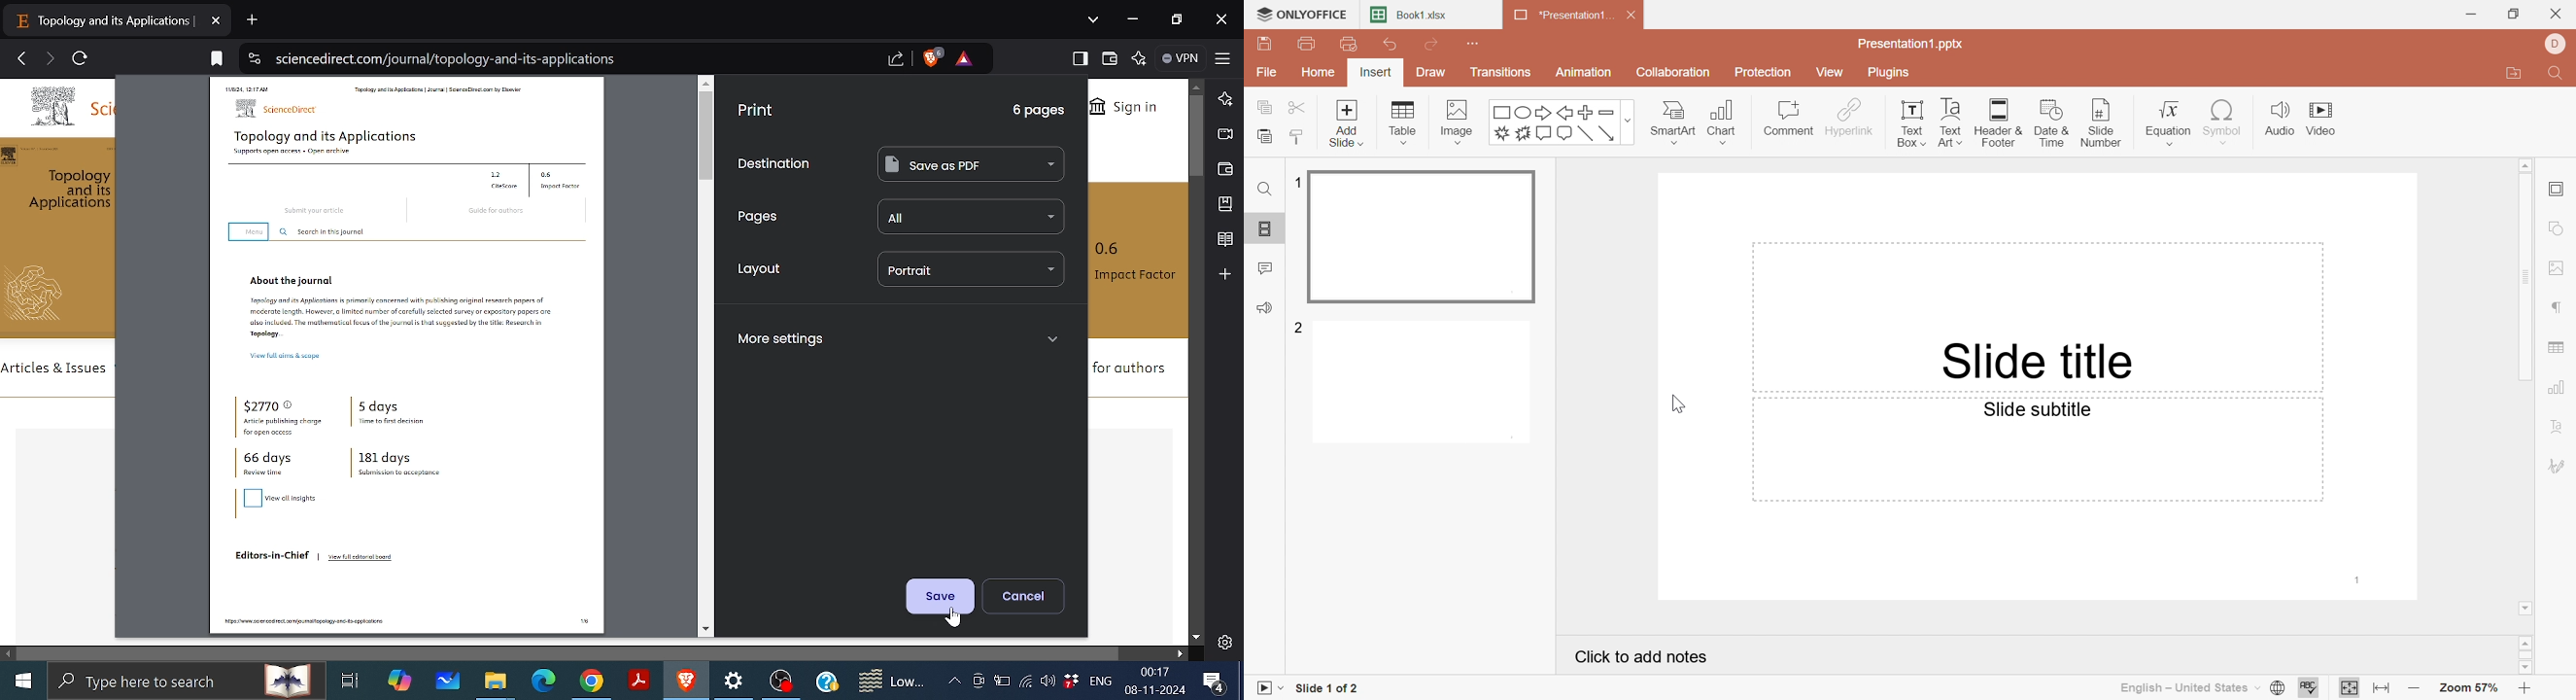 This screenshot has width=2576, height=700. What do you see at coordinates (2558, 465) in the screenshot?
I see `Signature settings` at bounding box center [2558, 465].